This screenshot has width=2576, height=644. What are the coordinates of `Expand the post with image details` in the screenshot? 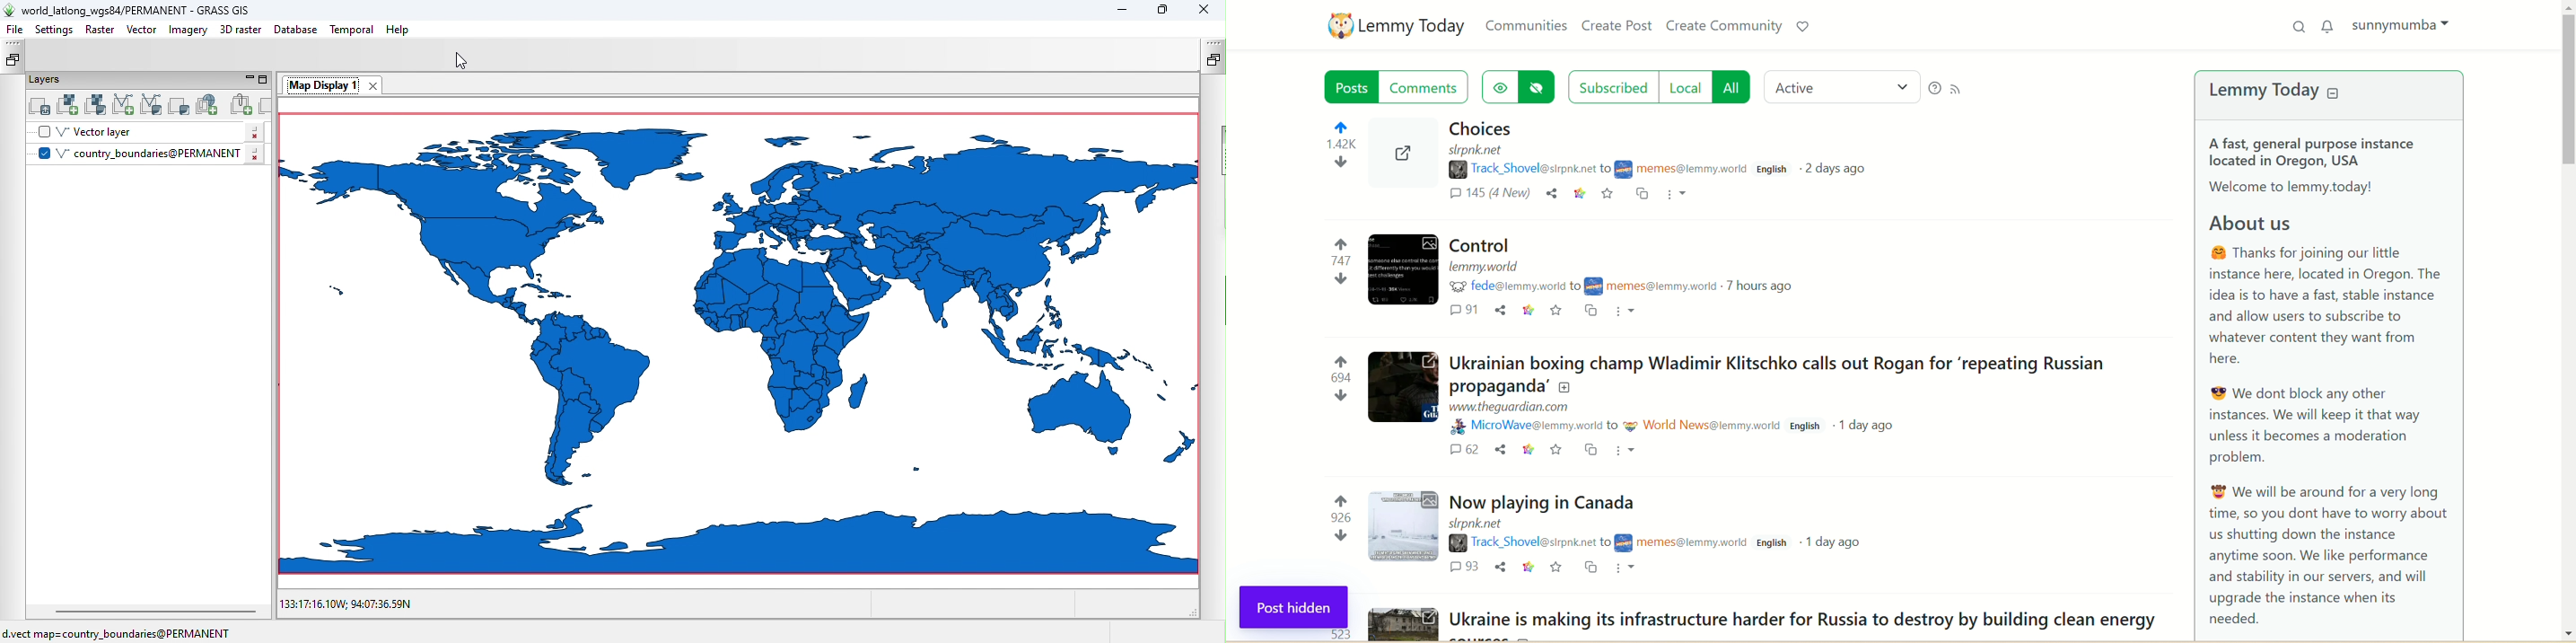 It's located at (1405, 527).